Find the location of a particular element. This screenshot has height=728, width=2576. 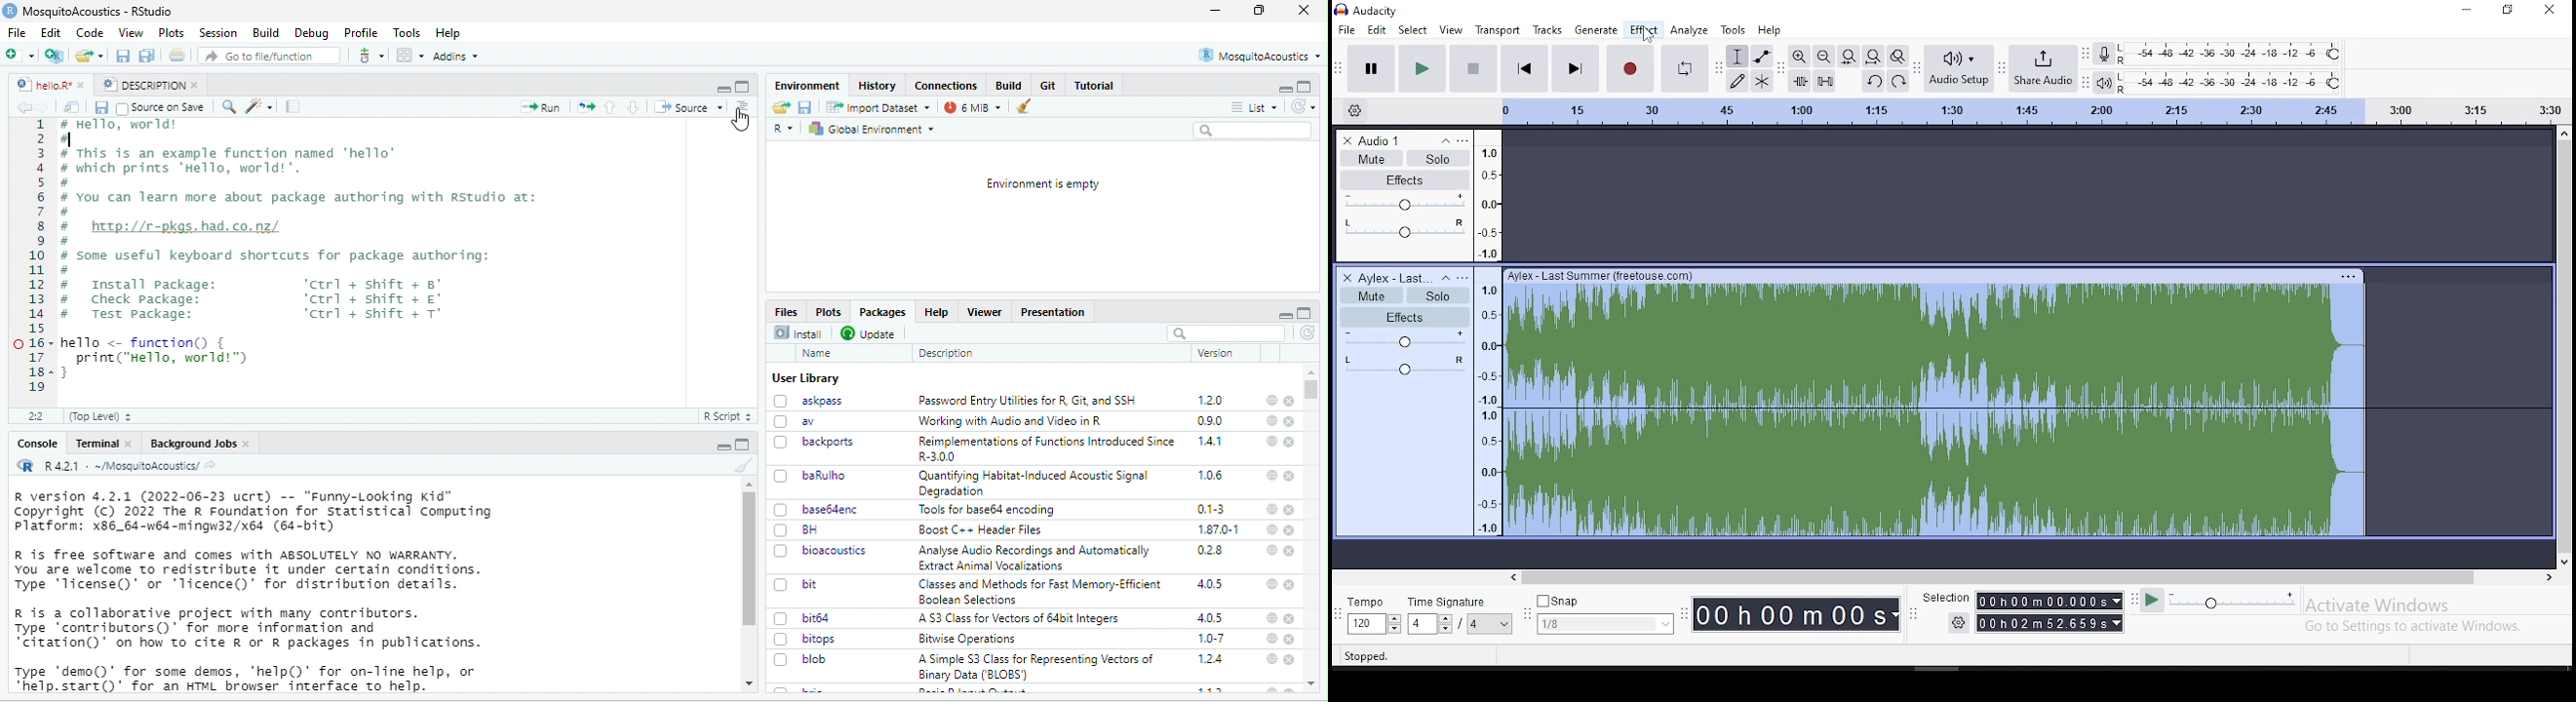

askpass is located at coordinates (809, 401).